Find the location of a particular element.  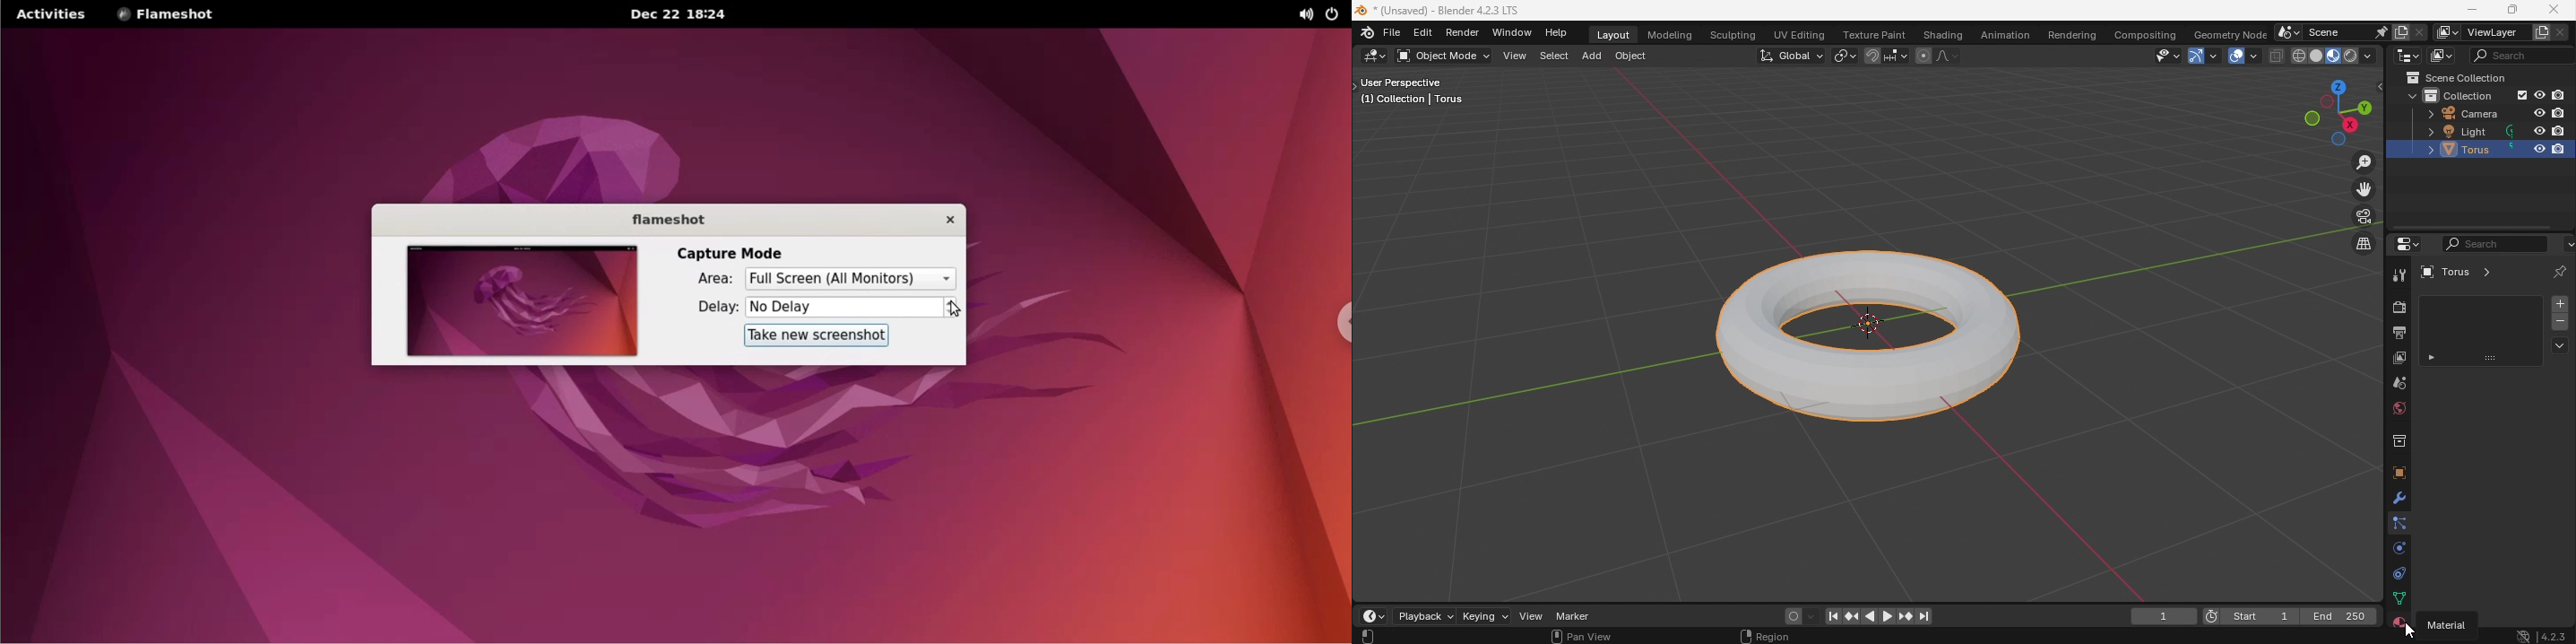

Region is located at coordinates (1771, 635).